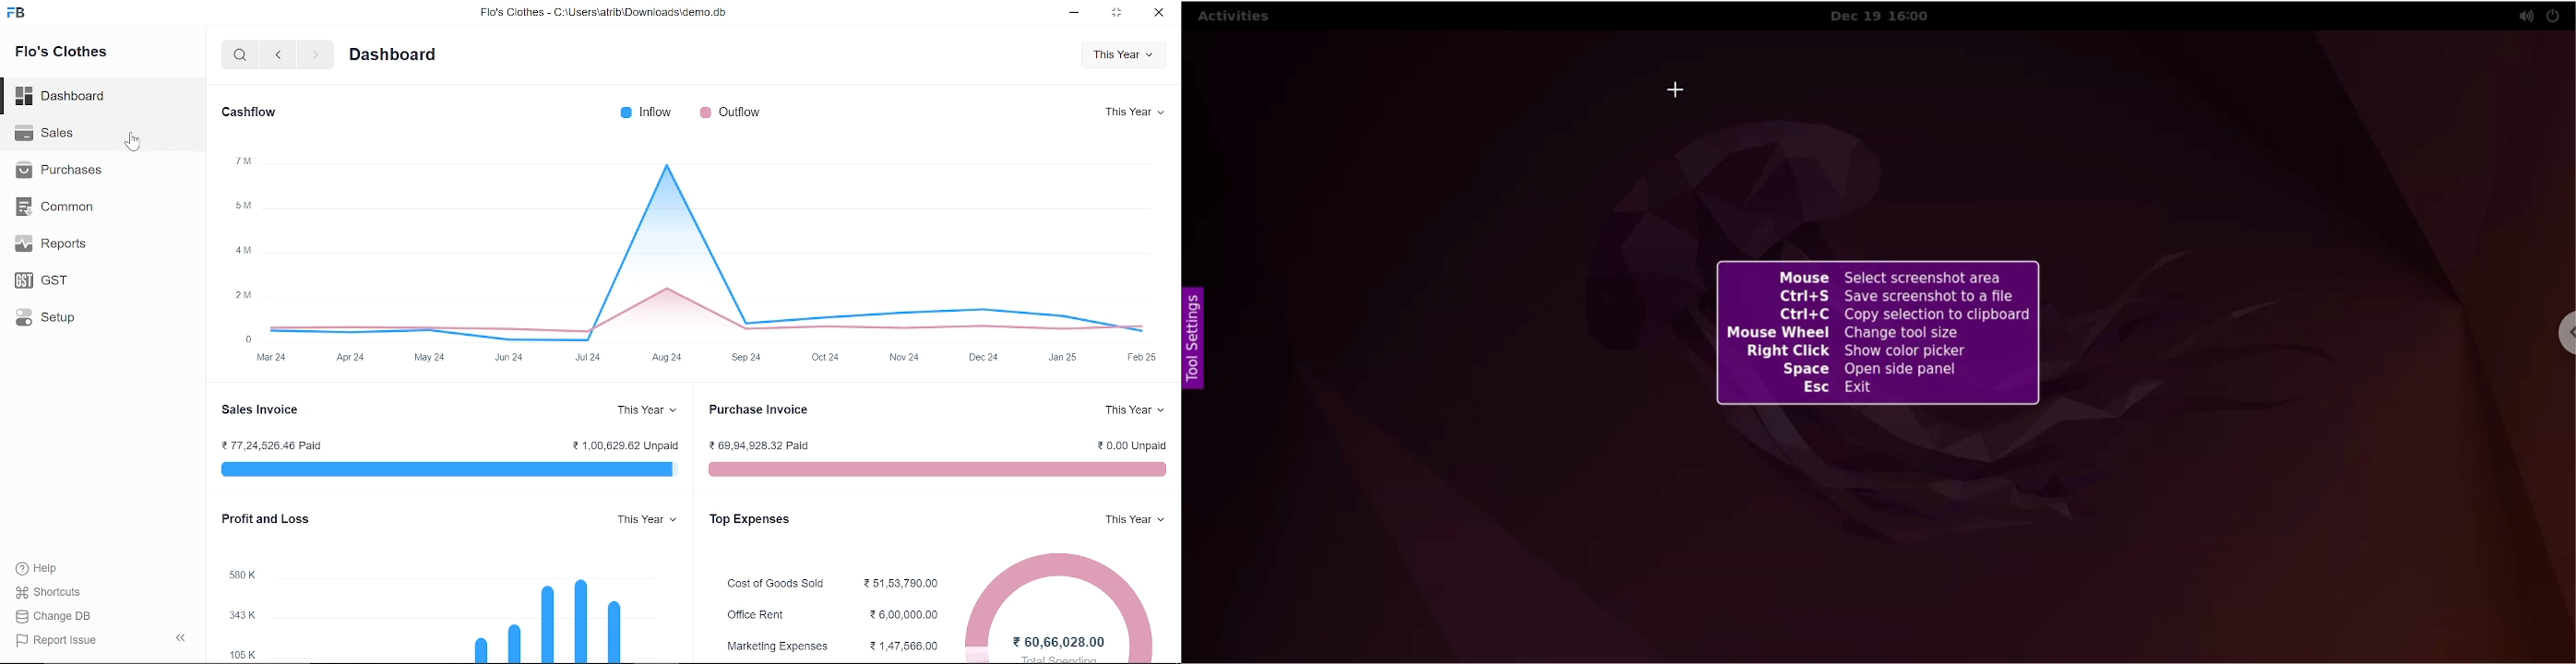 The width and height of the screenshot is (2576, 672). I want to click on 20.00 Unpaid, so click(1130, 445).